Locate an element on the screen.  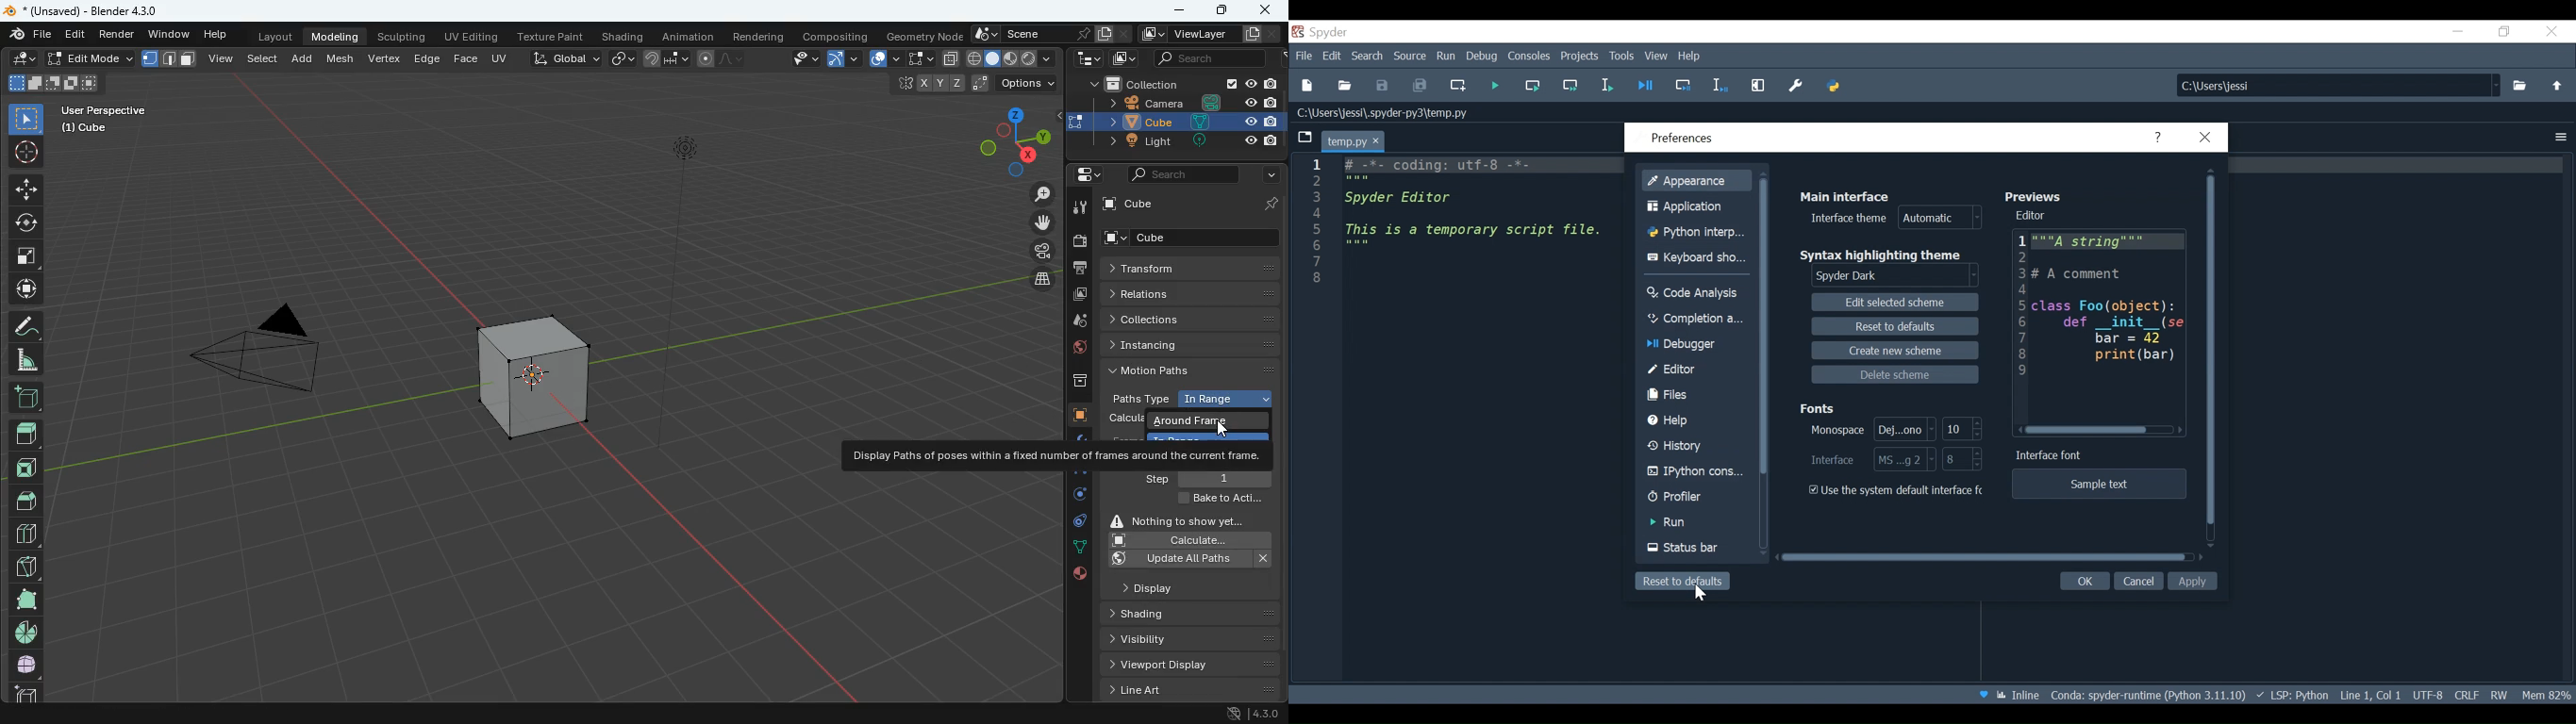
Create new file at the current file is located at coordinates (1458, 86).